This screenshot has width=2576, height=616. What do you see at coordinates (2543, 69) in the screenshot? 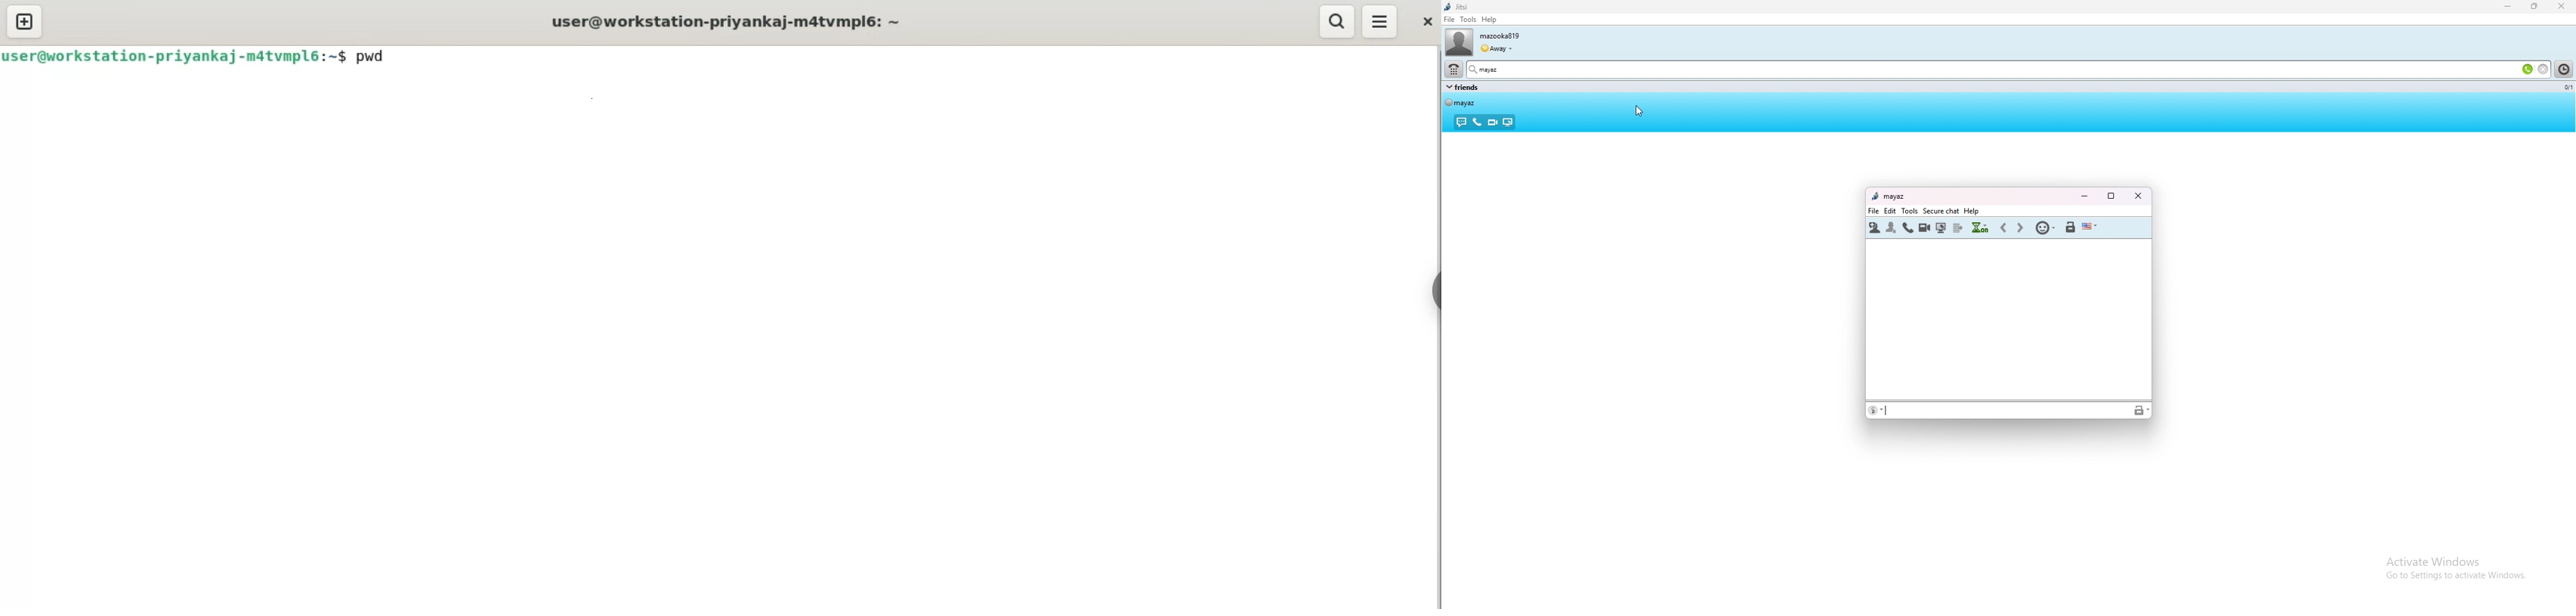
I see `clear` at bounding box center [2543, 69].